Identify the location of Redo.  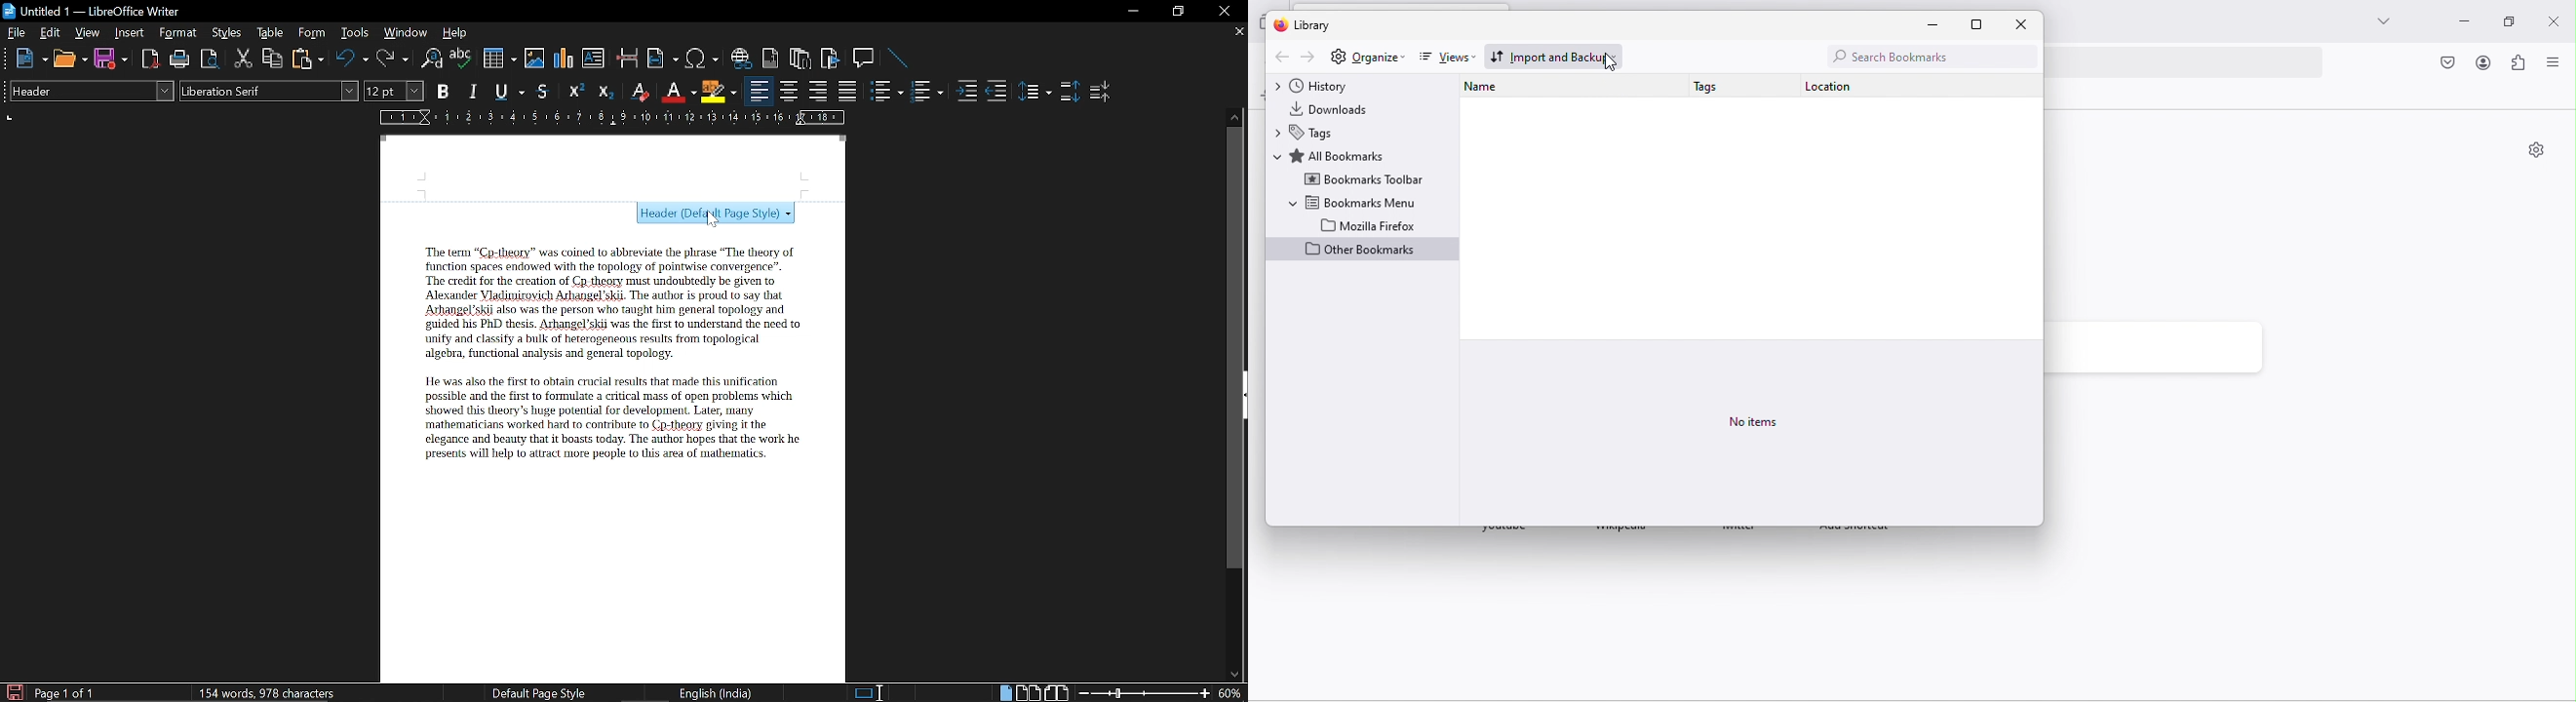
(392, 58).